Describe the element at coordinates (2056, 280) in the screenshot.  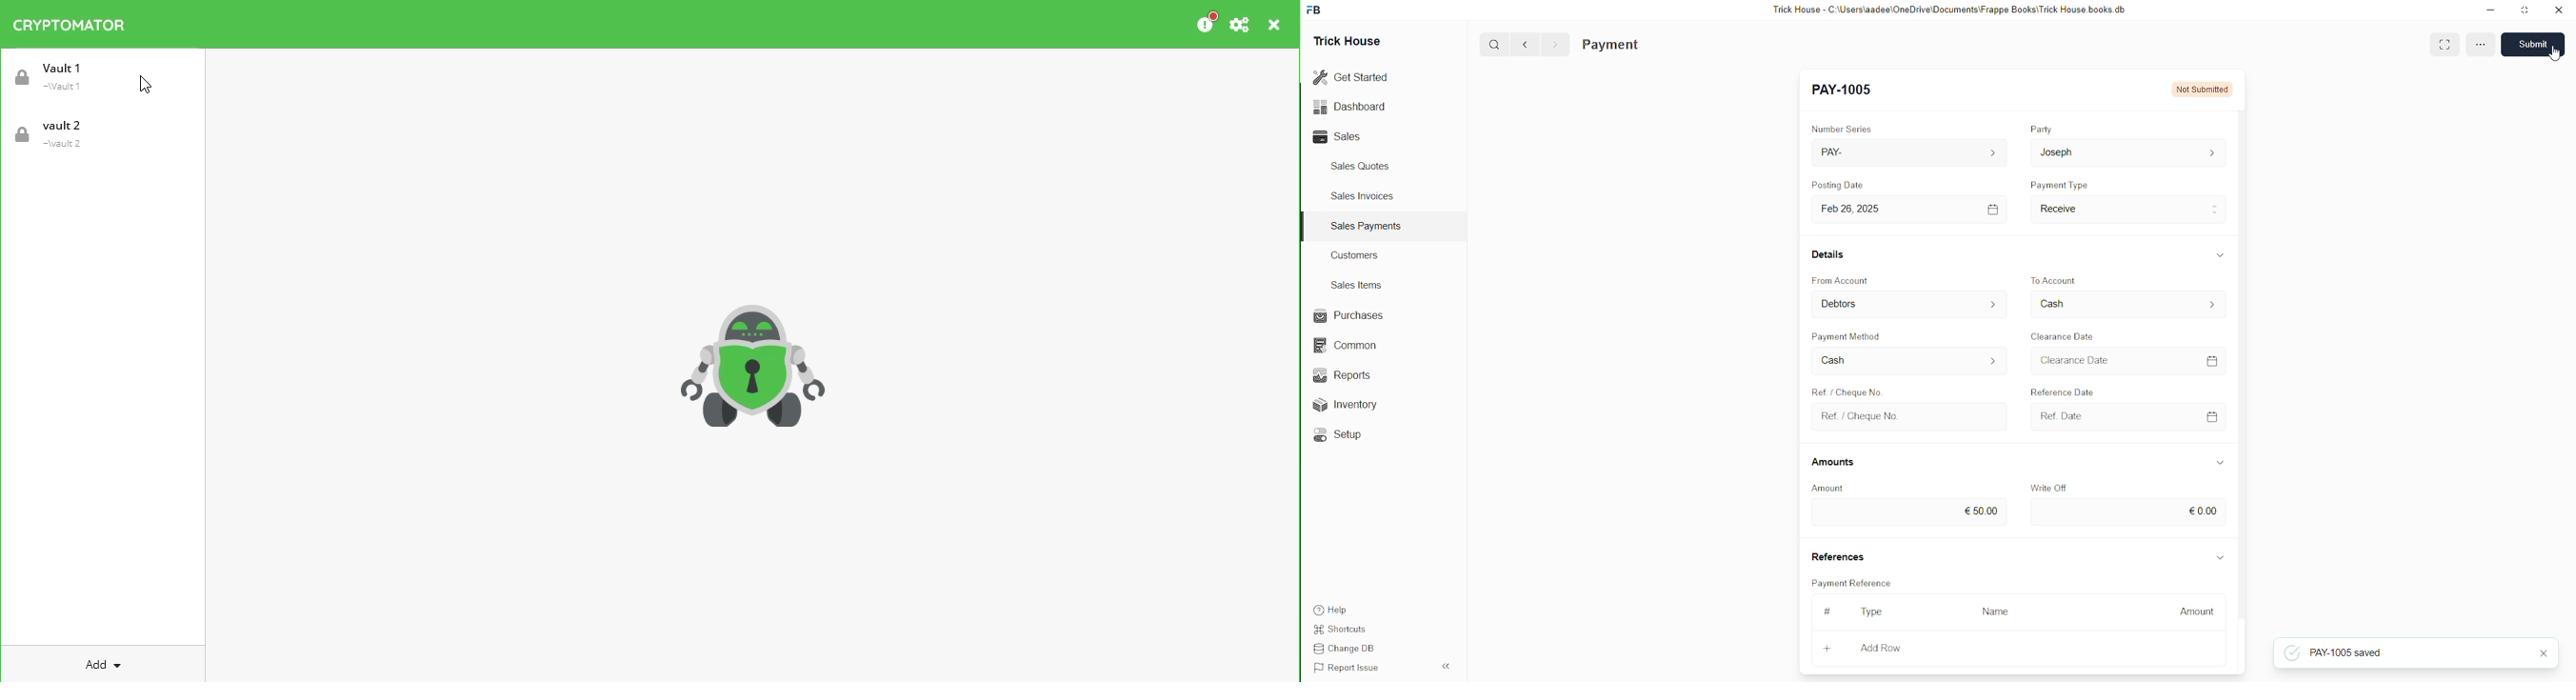
I see `To Account` at that location.